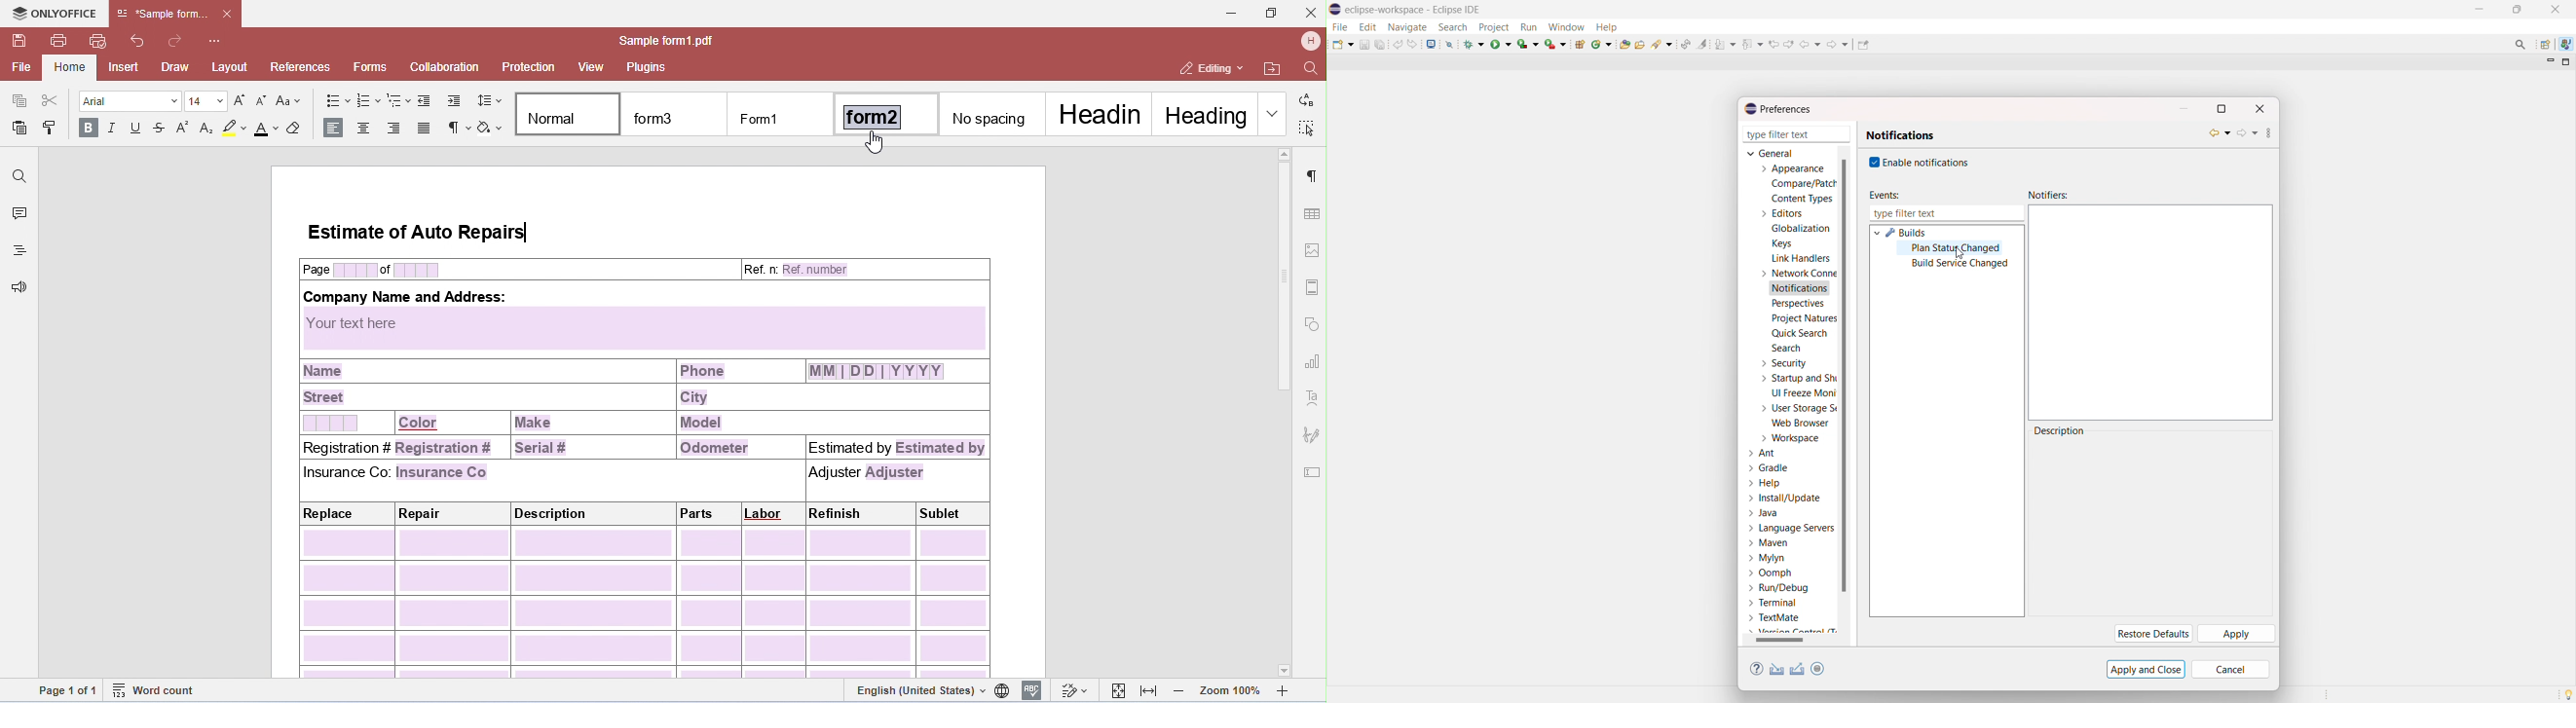 This screenshot has width=2576, height=728. What do you see at coordinates (1556, 44) in the screenshot?
I see `run last tool` at bounding box center [1556, 44].